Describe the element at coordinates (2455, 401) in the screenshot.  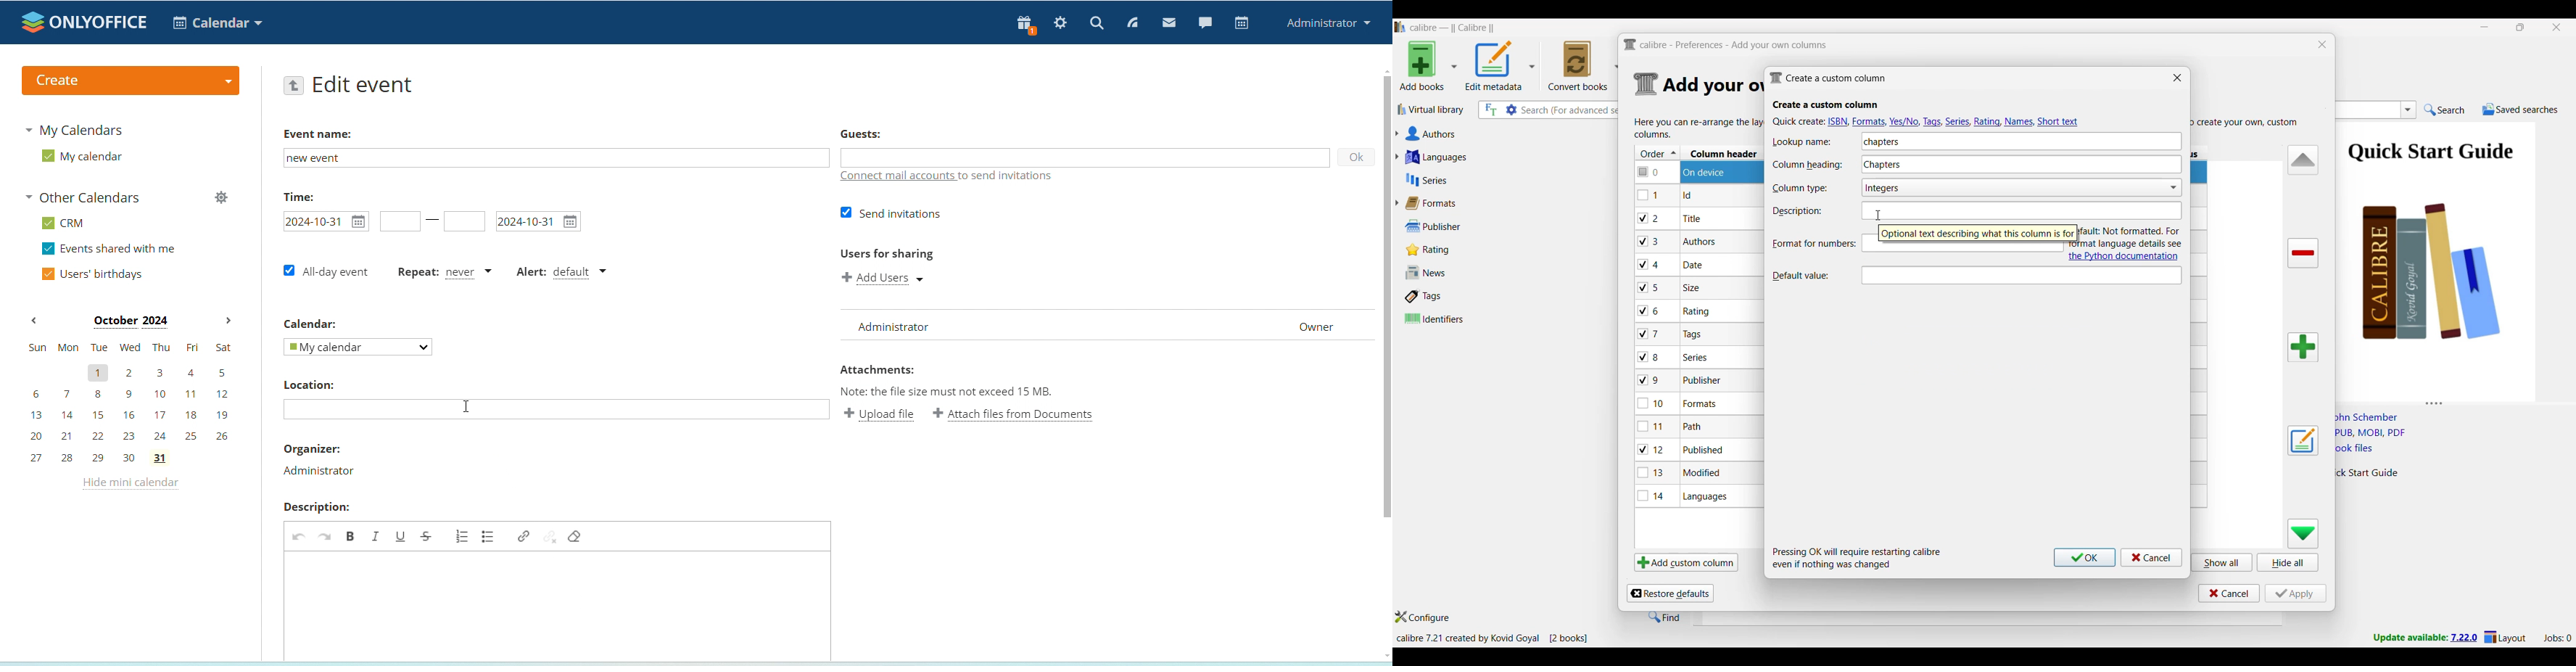
I see `Change height of columns attached to this panel` at that location.